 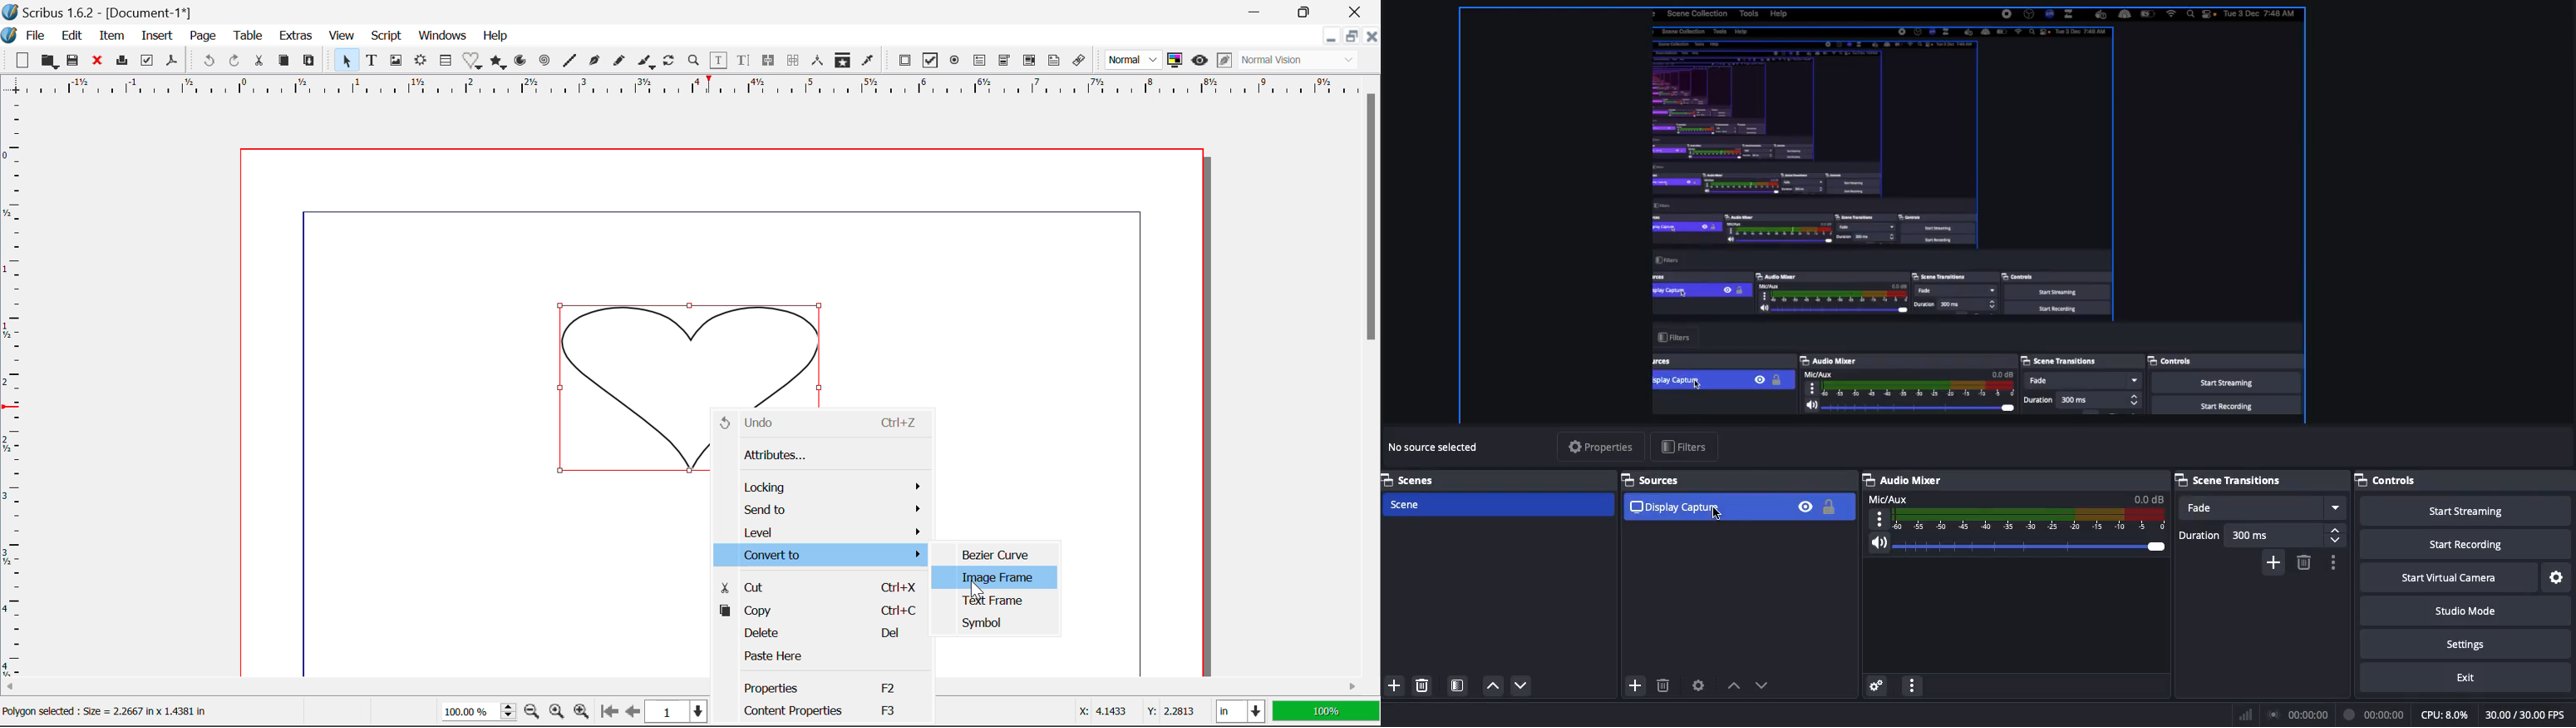 What do you see at coordinates (77, 63) in the screenshot?
I see `Save` at bounding box center [77, 63].